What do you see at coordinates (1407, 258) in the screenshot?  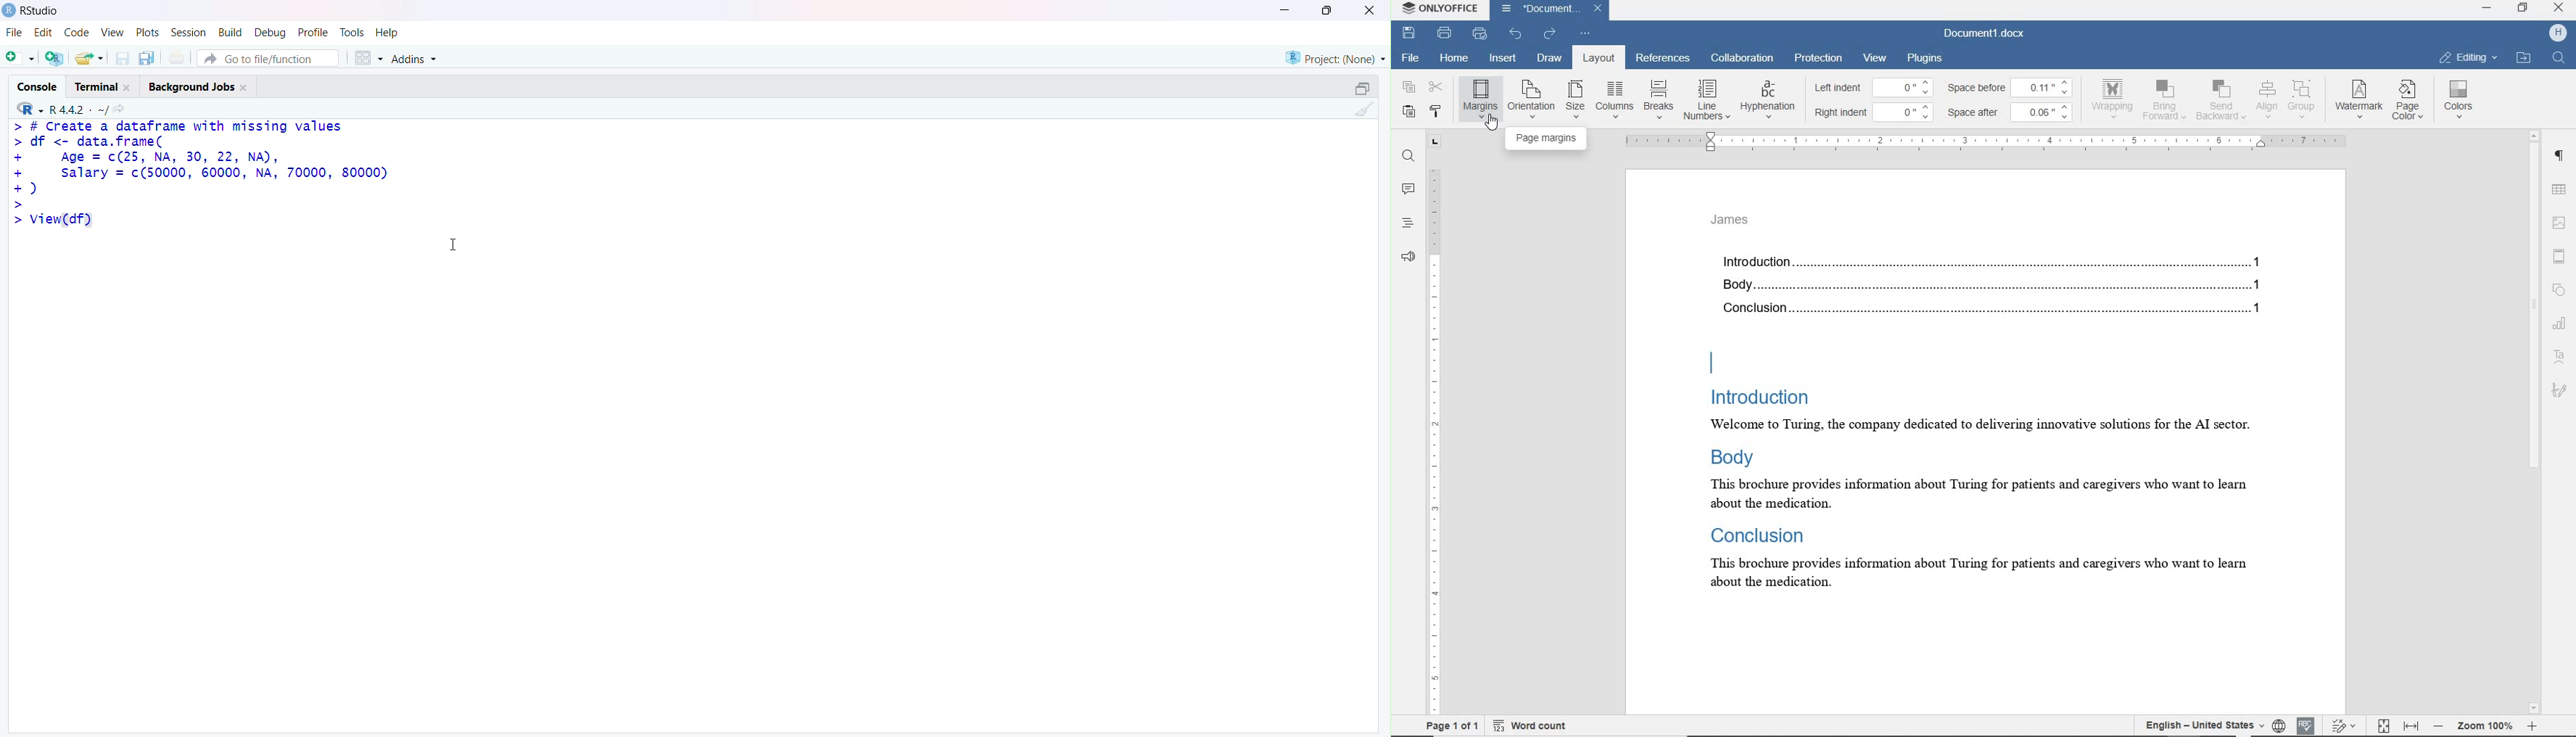 I see `feedback & support` at bounding box center [1407, 258].